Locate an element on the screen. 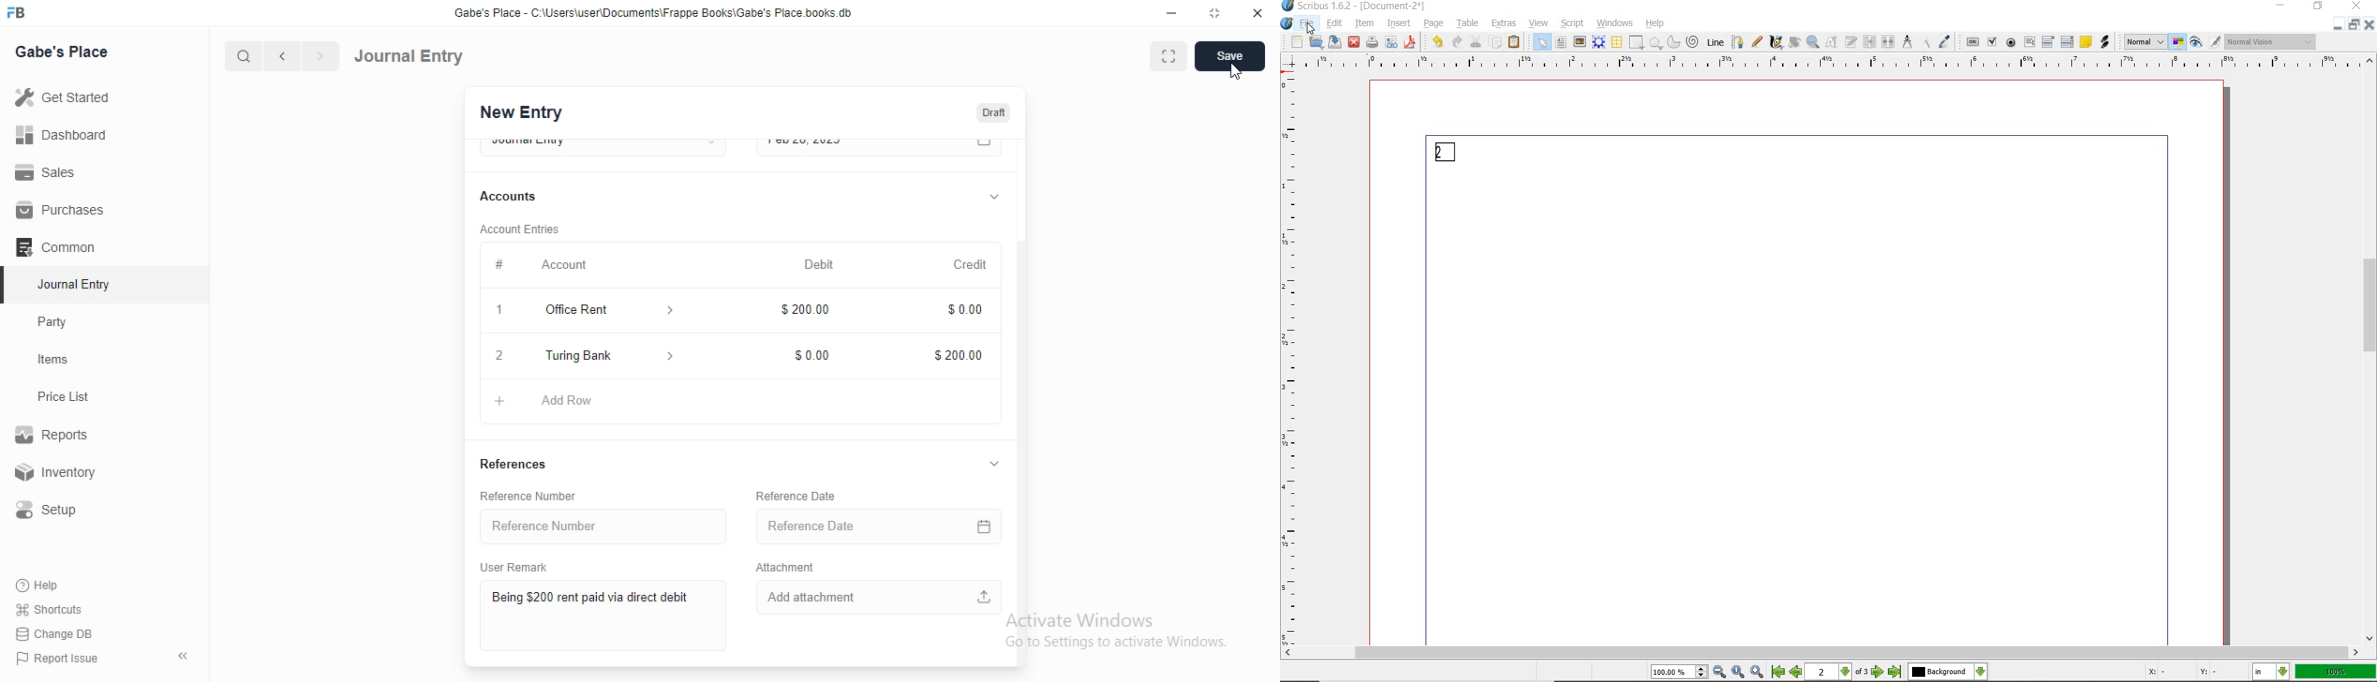 The height and width of the screenshot is (700, 2380). dropdown is located at coordinates (992, 195).